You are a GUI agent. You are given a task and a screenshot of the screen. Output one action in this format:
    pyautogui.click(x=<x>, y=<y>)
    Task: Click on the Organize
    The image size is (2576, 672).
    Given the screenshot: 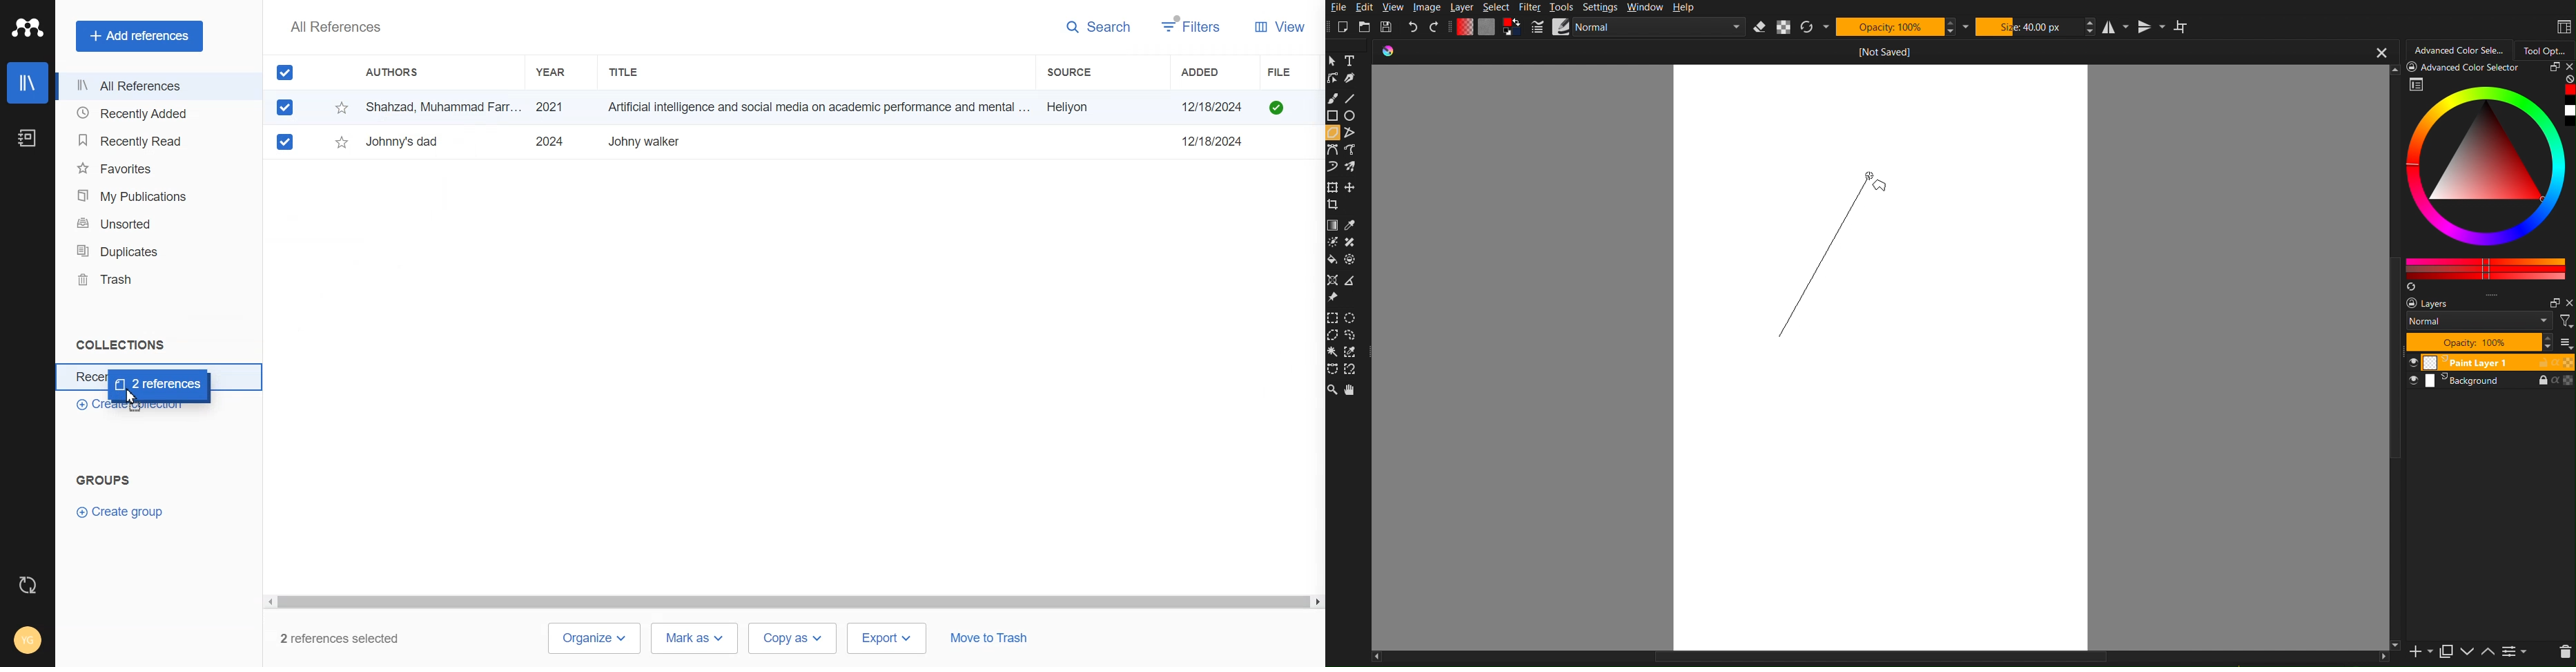 What is the action you would take?
    pyautogui.click(x=593, y=639)
    